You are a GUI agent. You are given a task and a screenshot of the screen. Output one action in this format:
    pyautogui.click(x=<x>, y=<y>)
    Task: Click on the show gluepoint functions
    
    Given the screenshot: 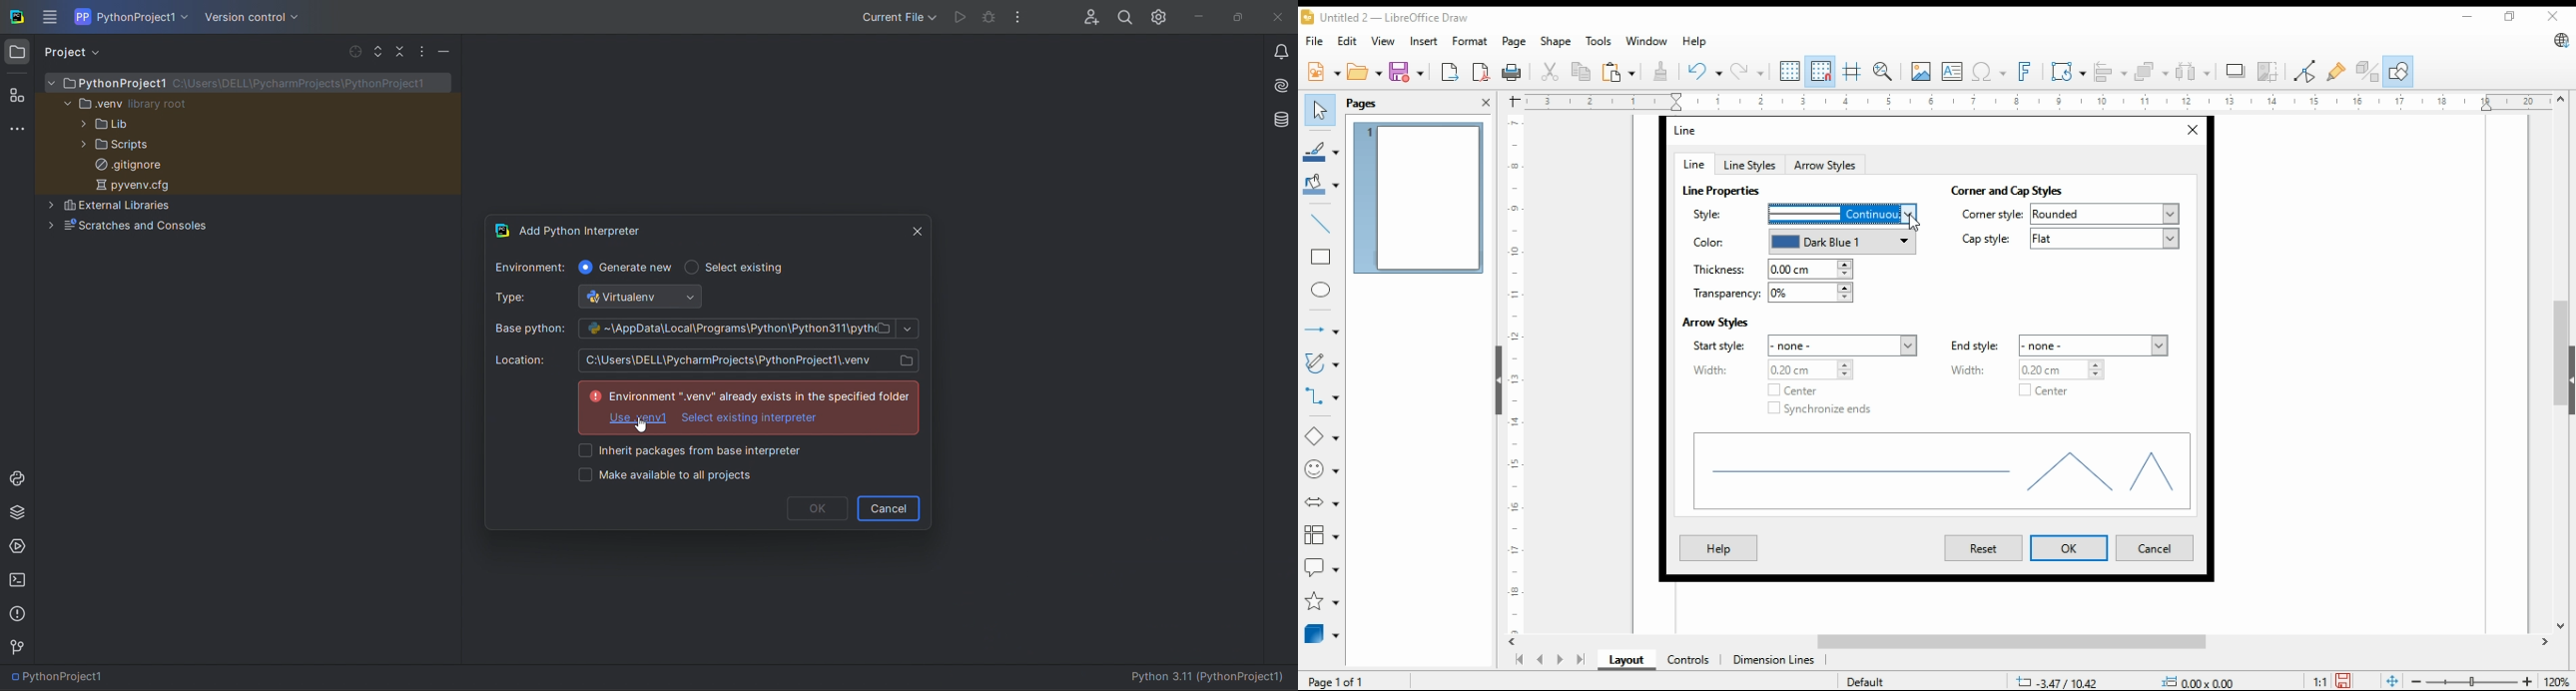 What is the action you would take?
    pyautogui.click(x=2334, y=71)
    